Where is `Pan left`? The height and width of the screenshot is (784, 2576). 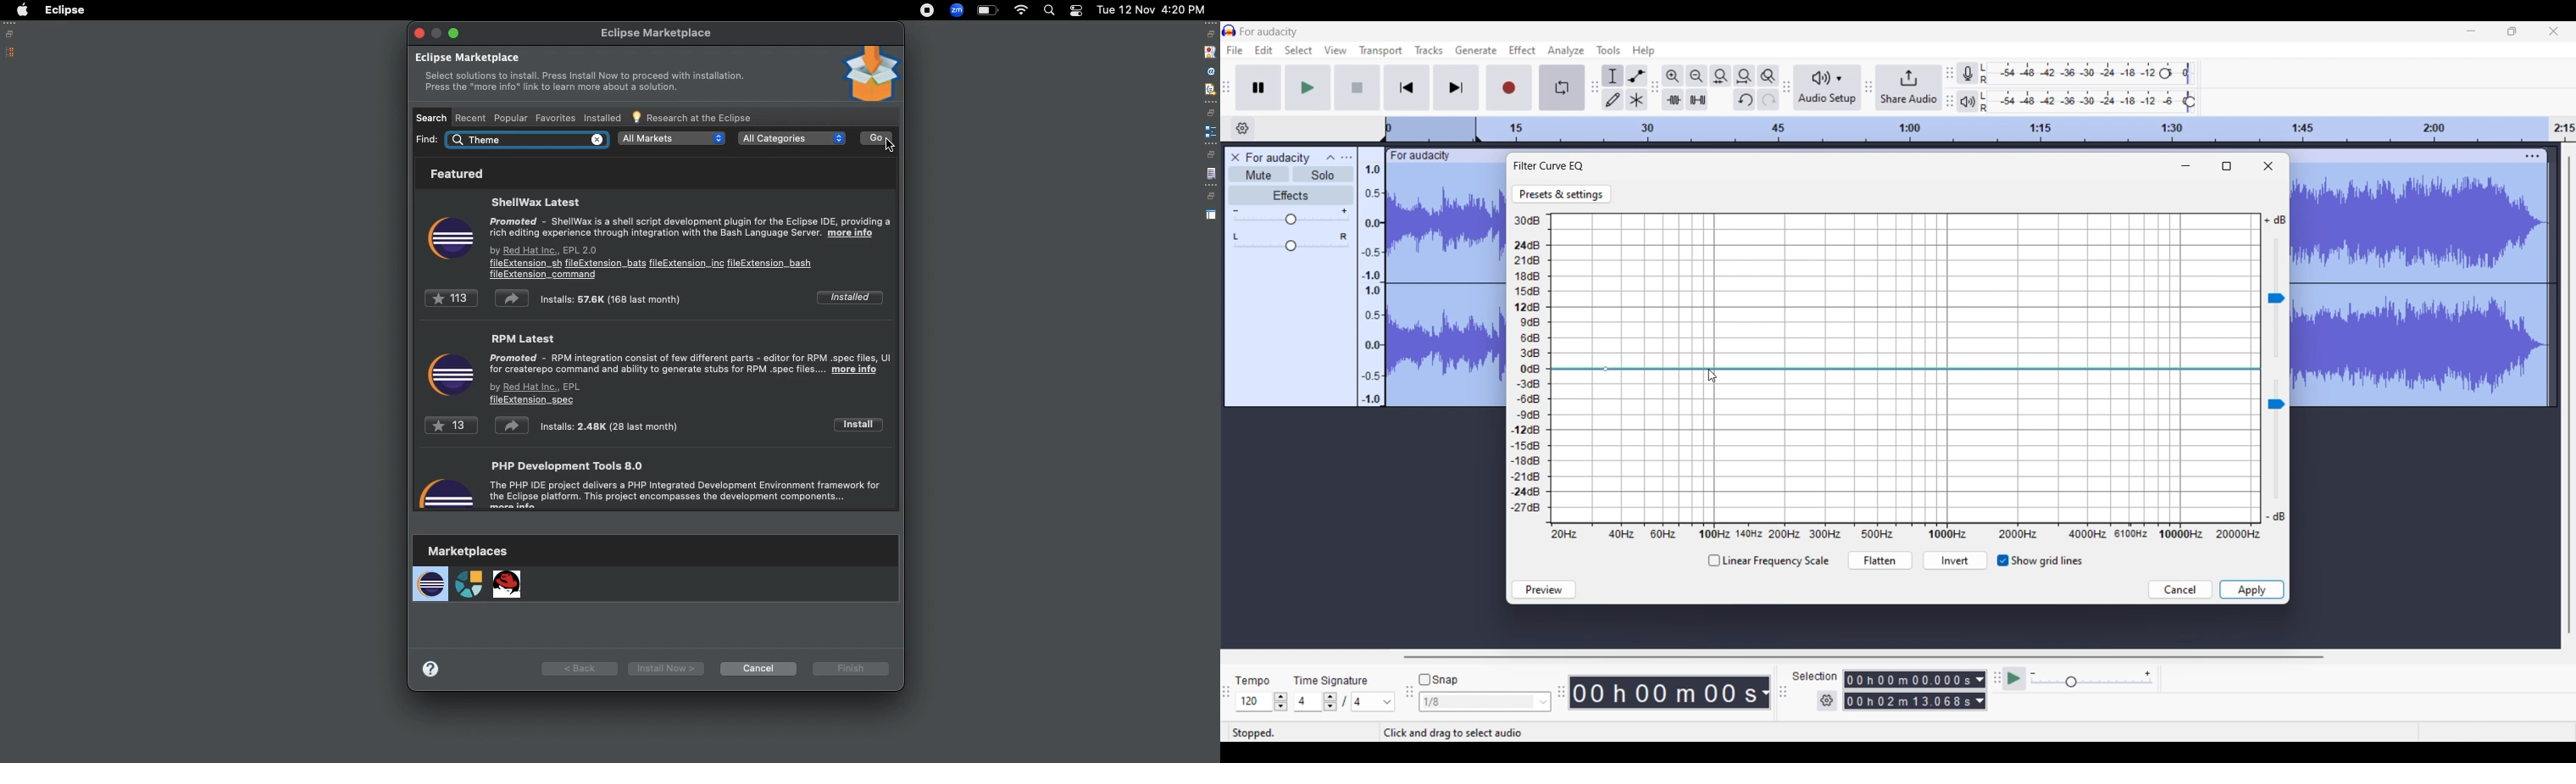
Pan left is located at coordinates (1236, 237).